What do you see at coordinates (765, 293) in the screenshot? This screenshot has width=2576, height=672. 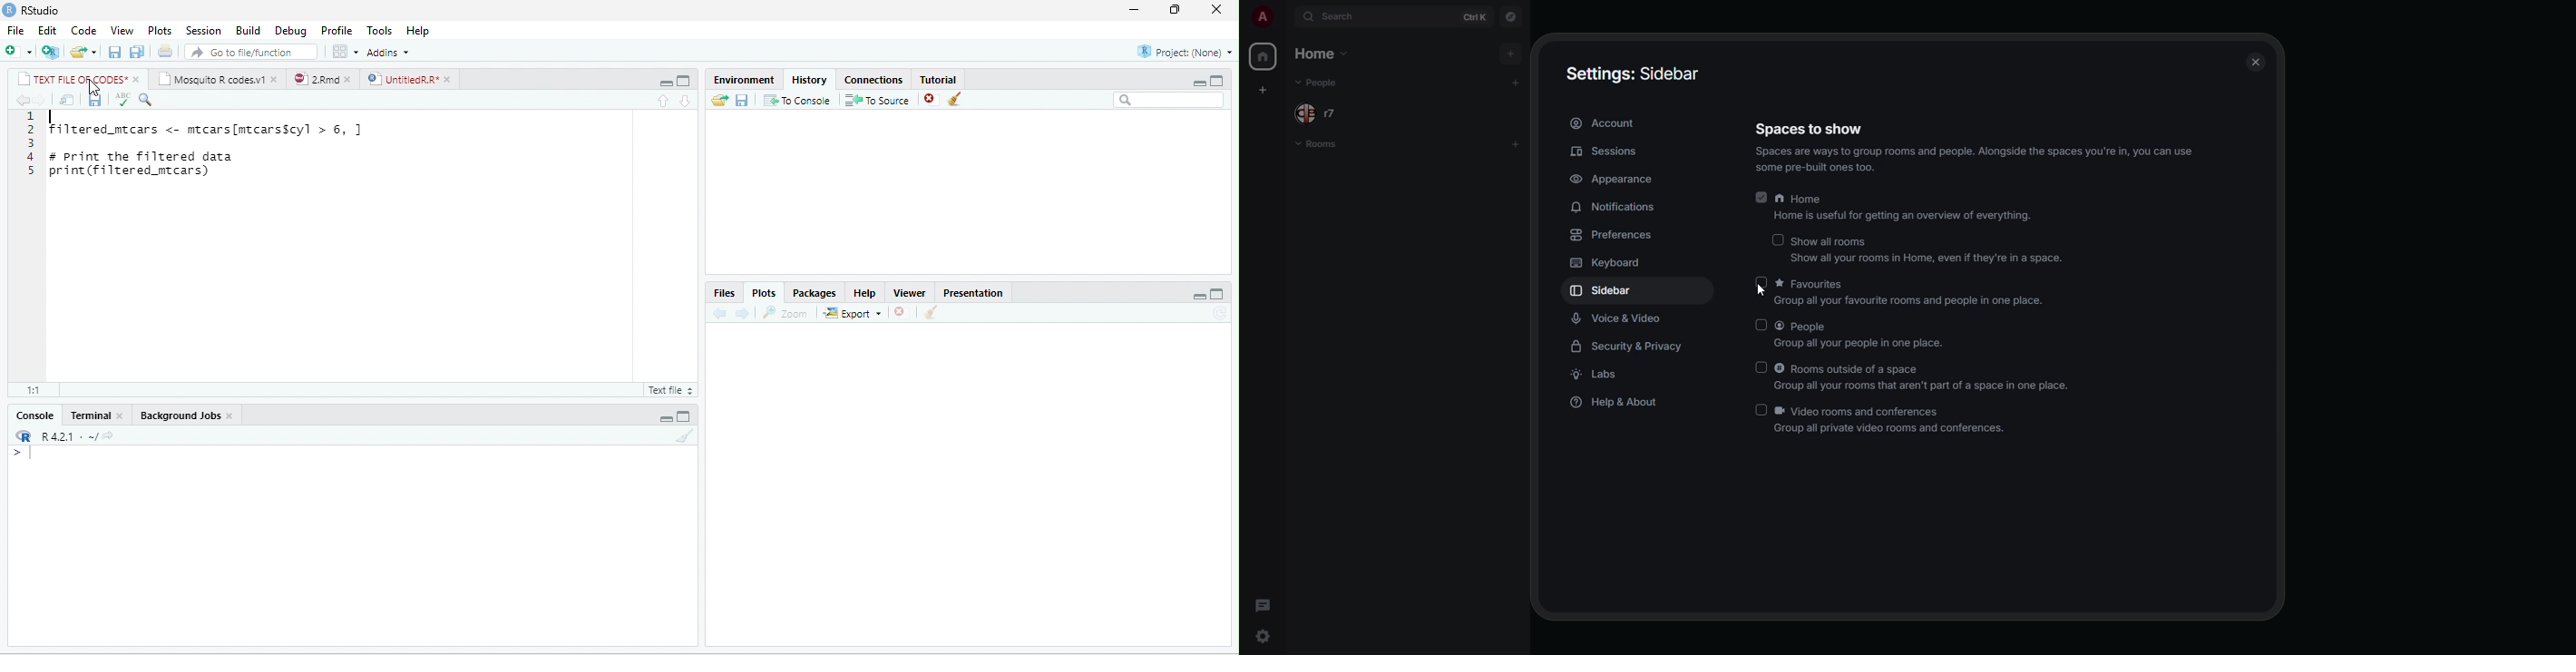 I see `Plots` at bounding box center [765, 293].